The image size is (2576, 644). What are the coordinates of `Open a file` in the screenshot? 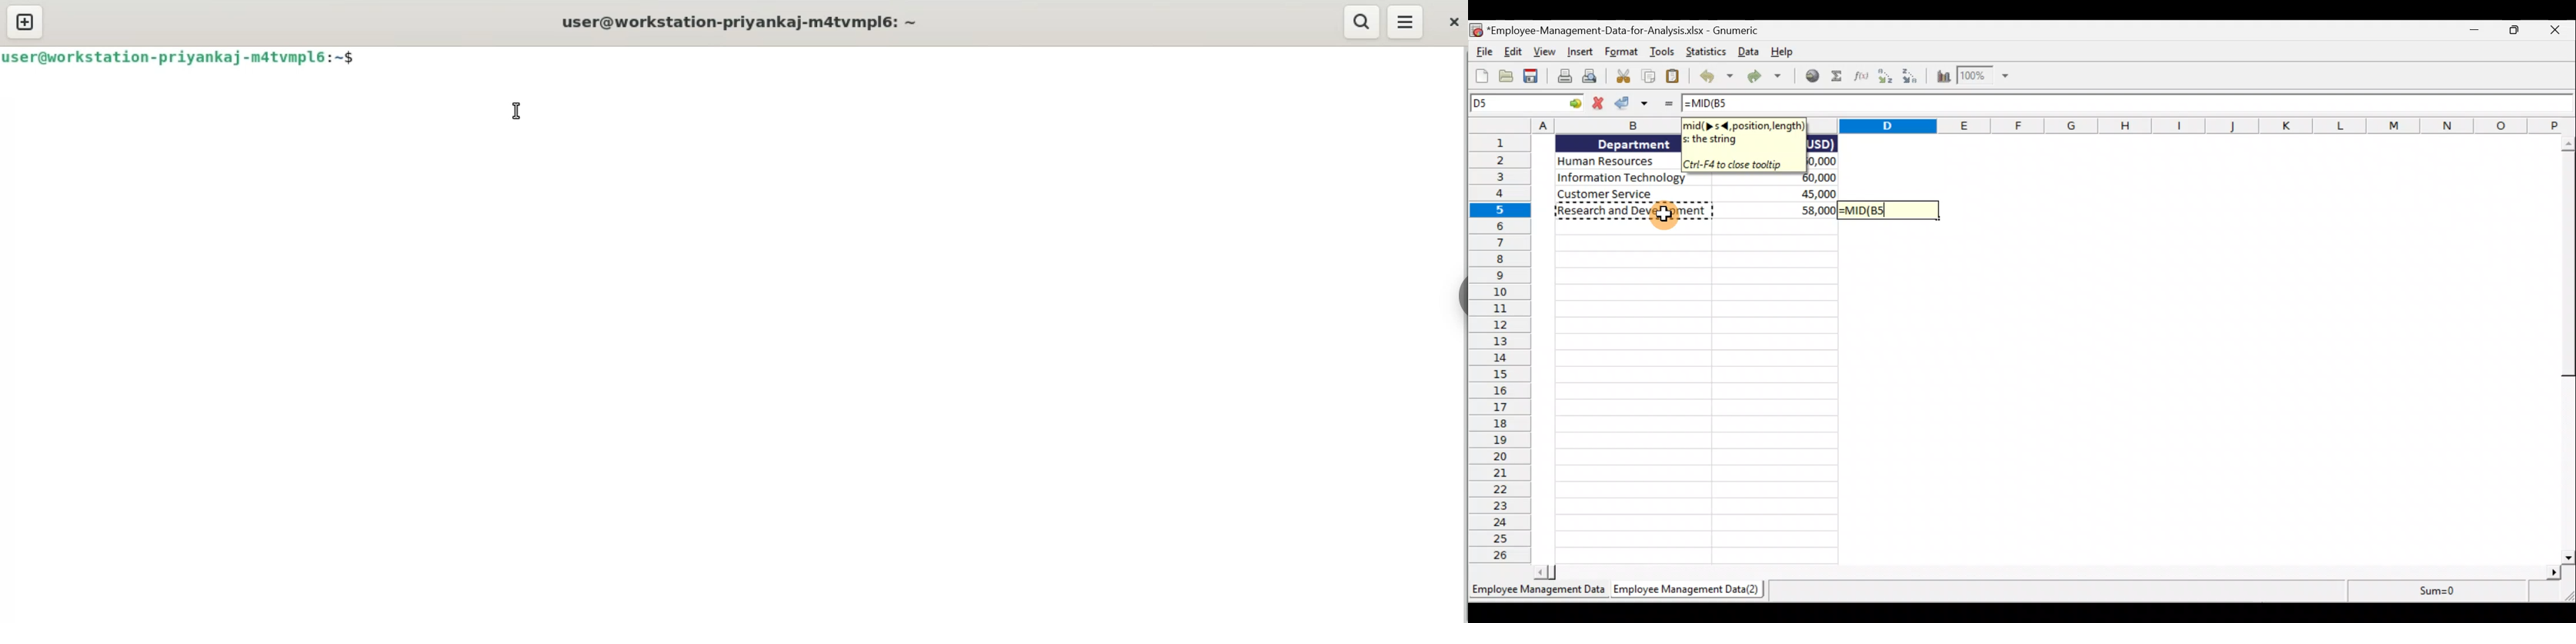 It's located at (1508, 75).